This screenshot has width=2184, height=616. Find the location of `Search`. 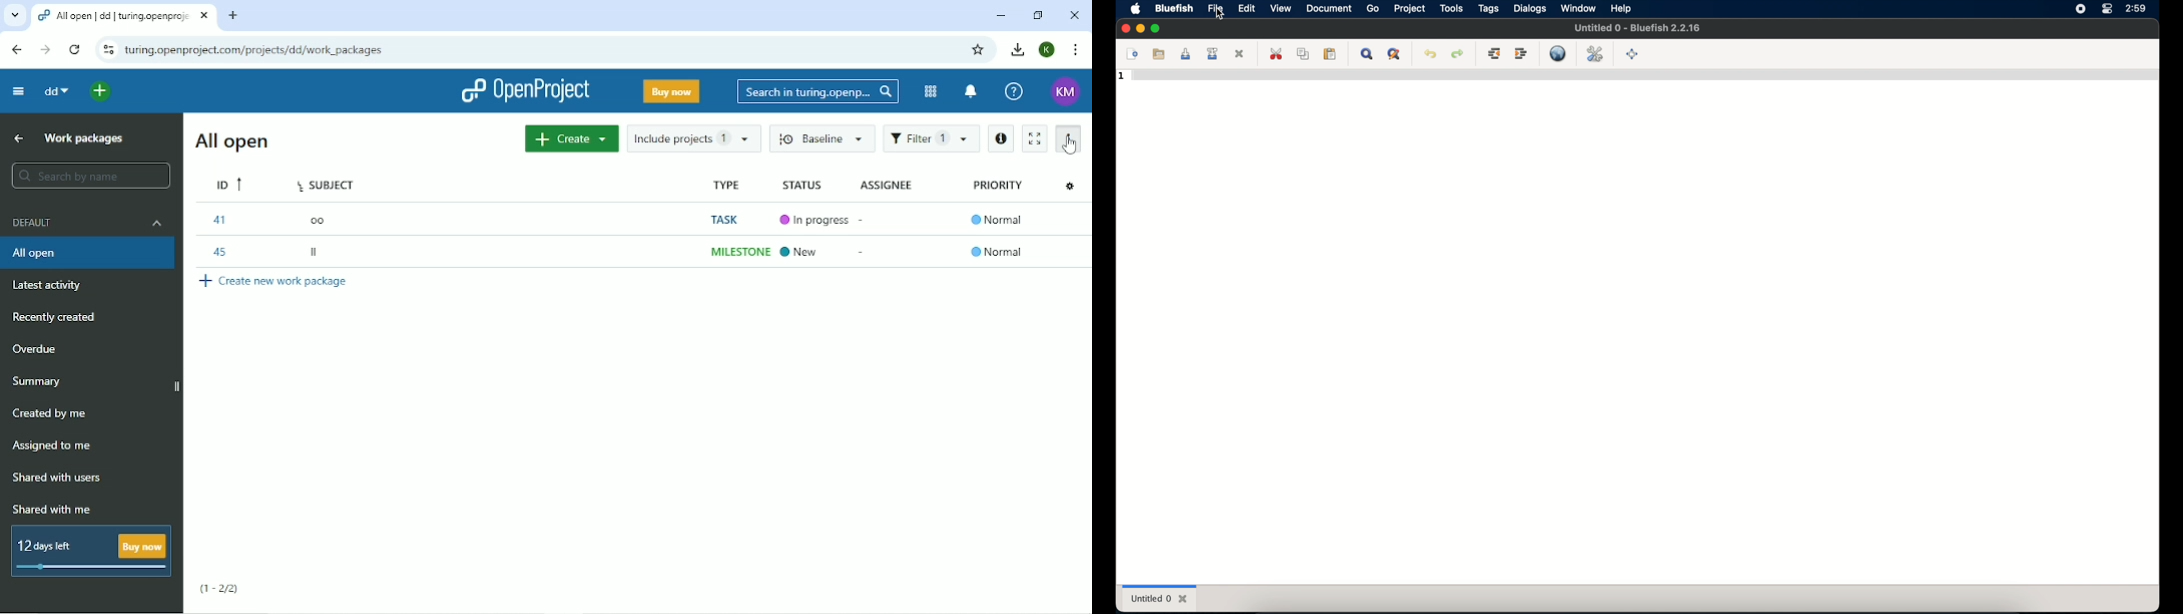

Search is located at coordinates (816, 91).